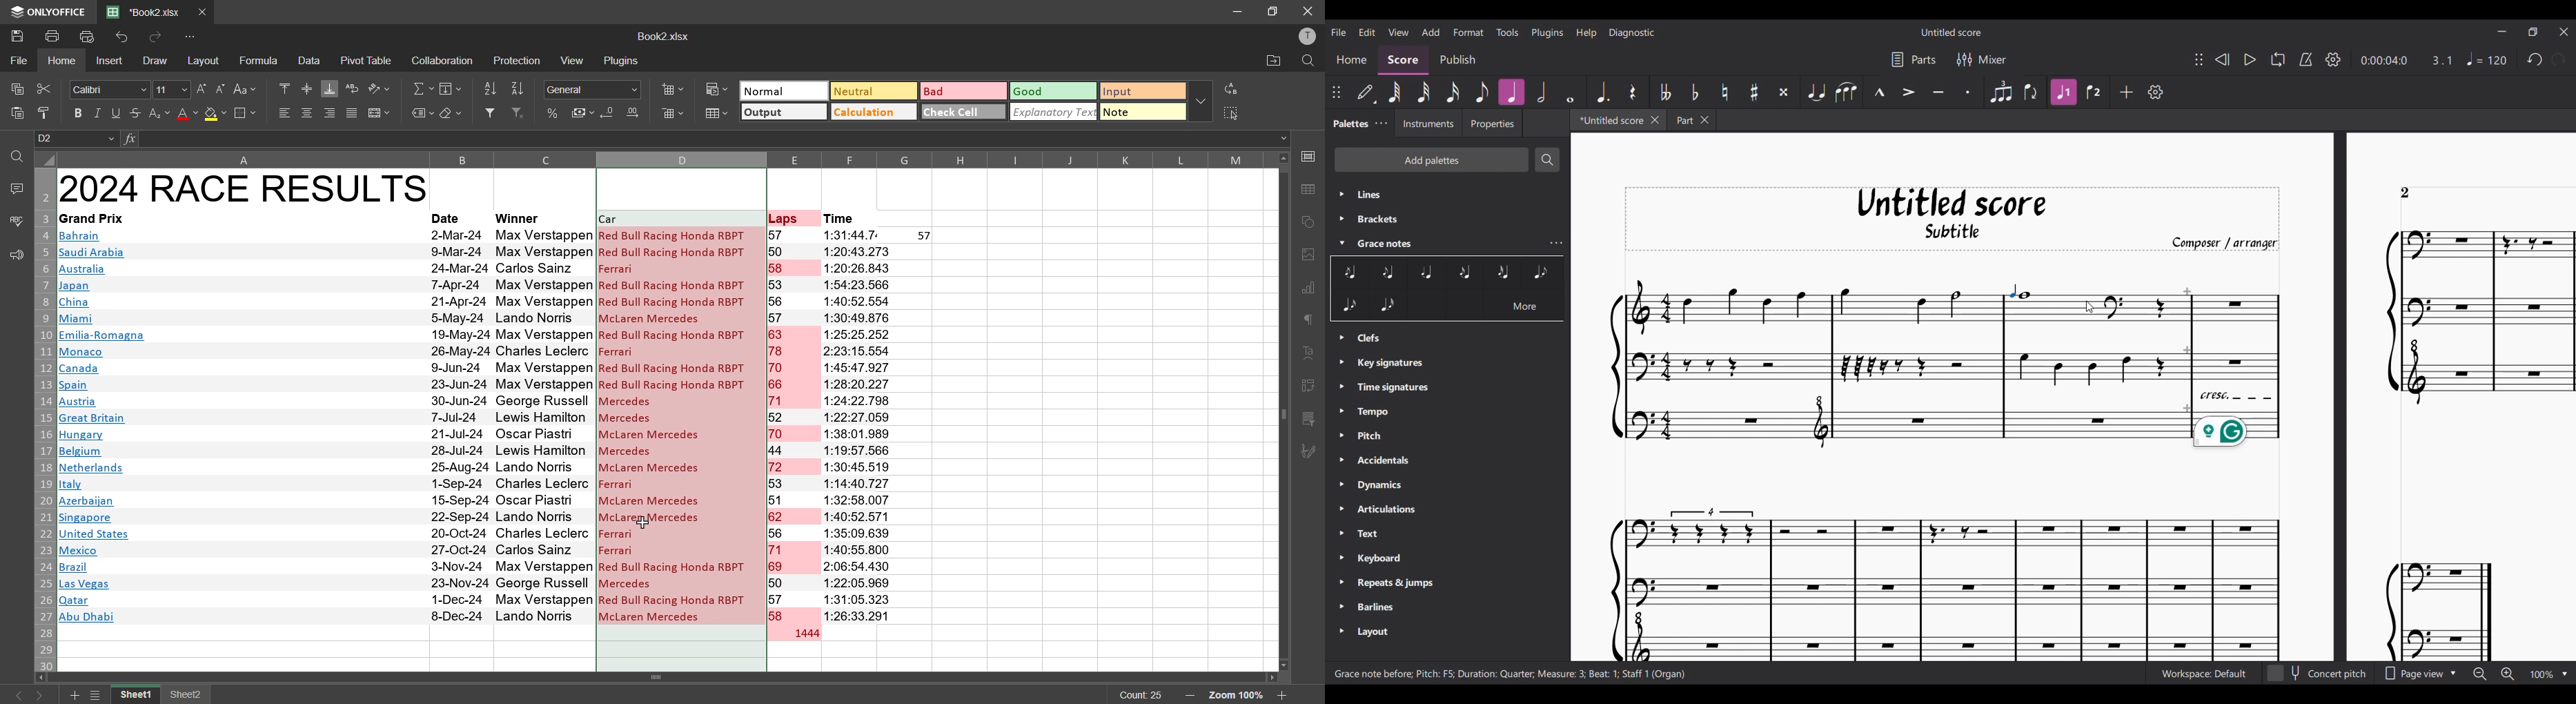 The width and height of the screenshot is (2576, 728). Describe the element at coordinates (44, 695) in the screenshot. I see `next` at that location.